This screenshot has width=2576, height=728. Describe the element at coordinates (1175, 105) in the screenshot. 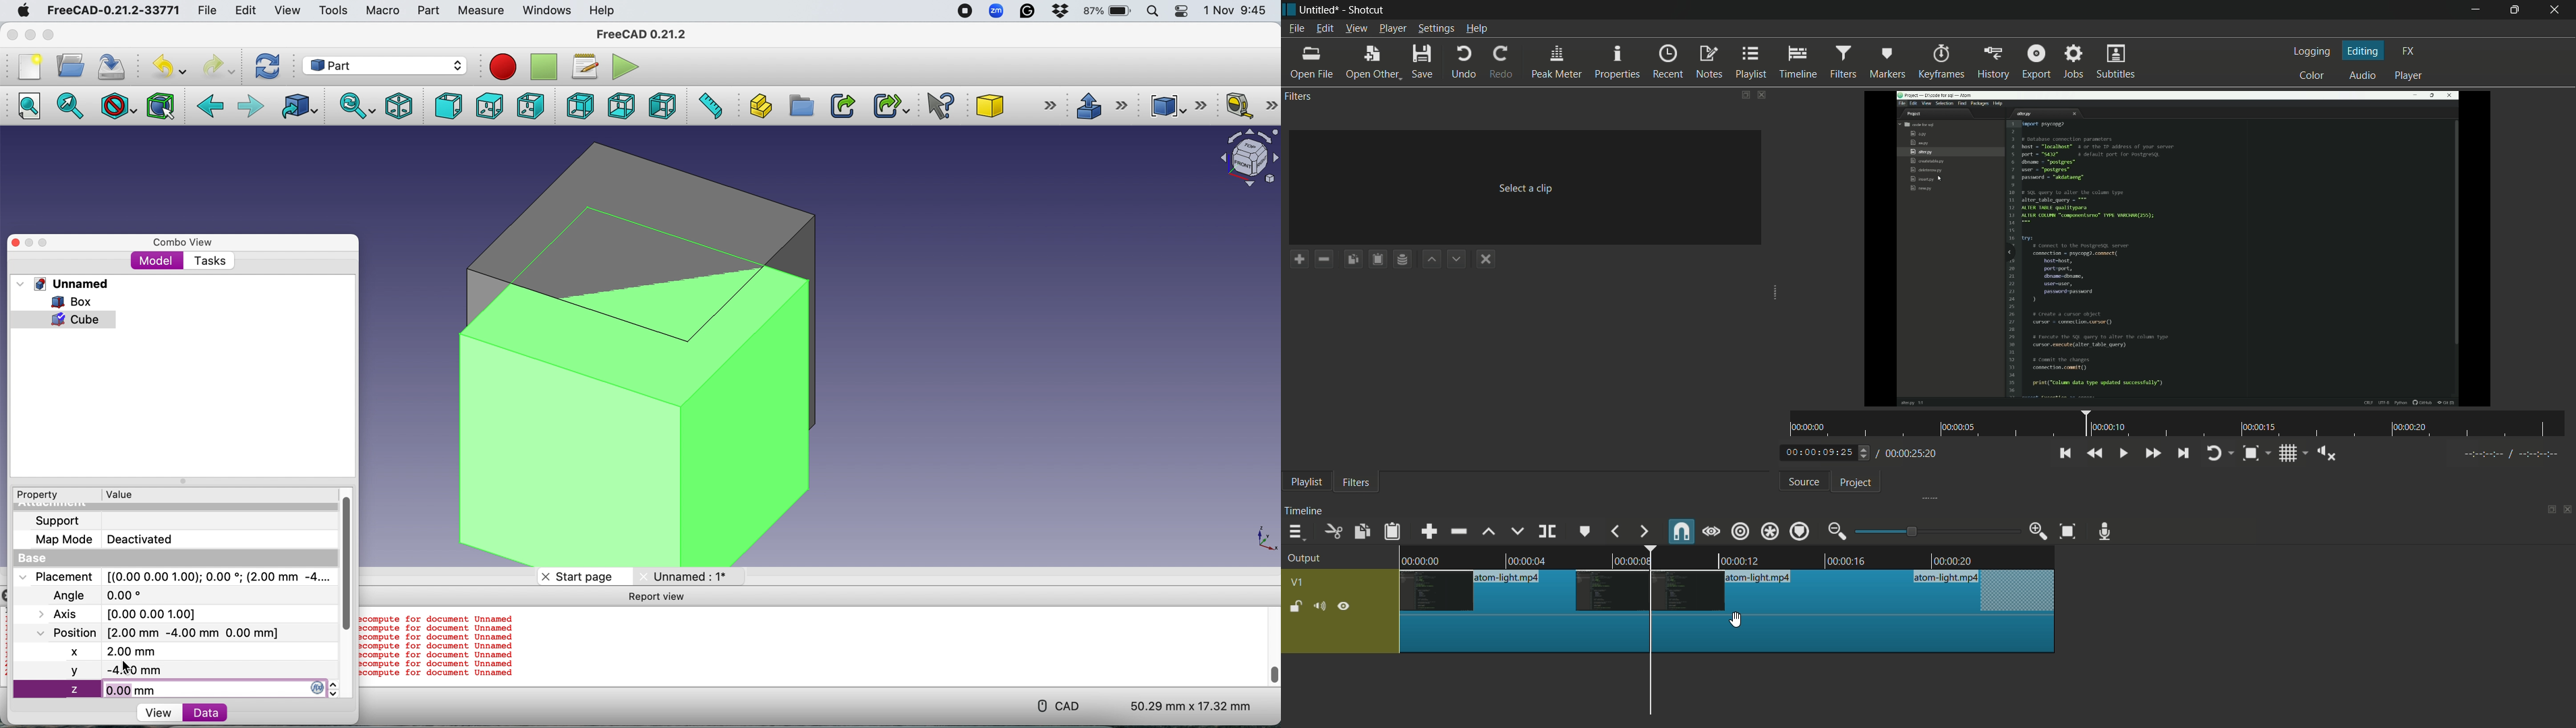

I see `Compound tools` at that location.